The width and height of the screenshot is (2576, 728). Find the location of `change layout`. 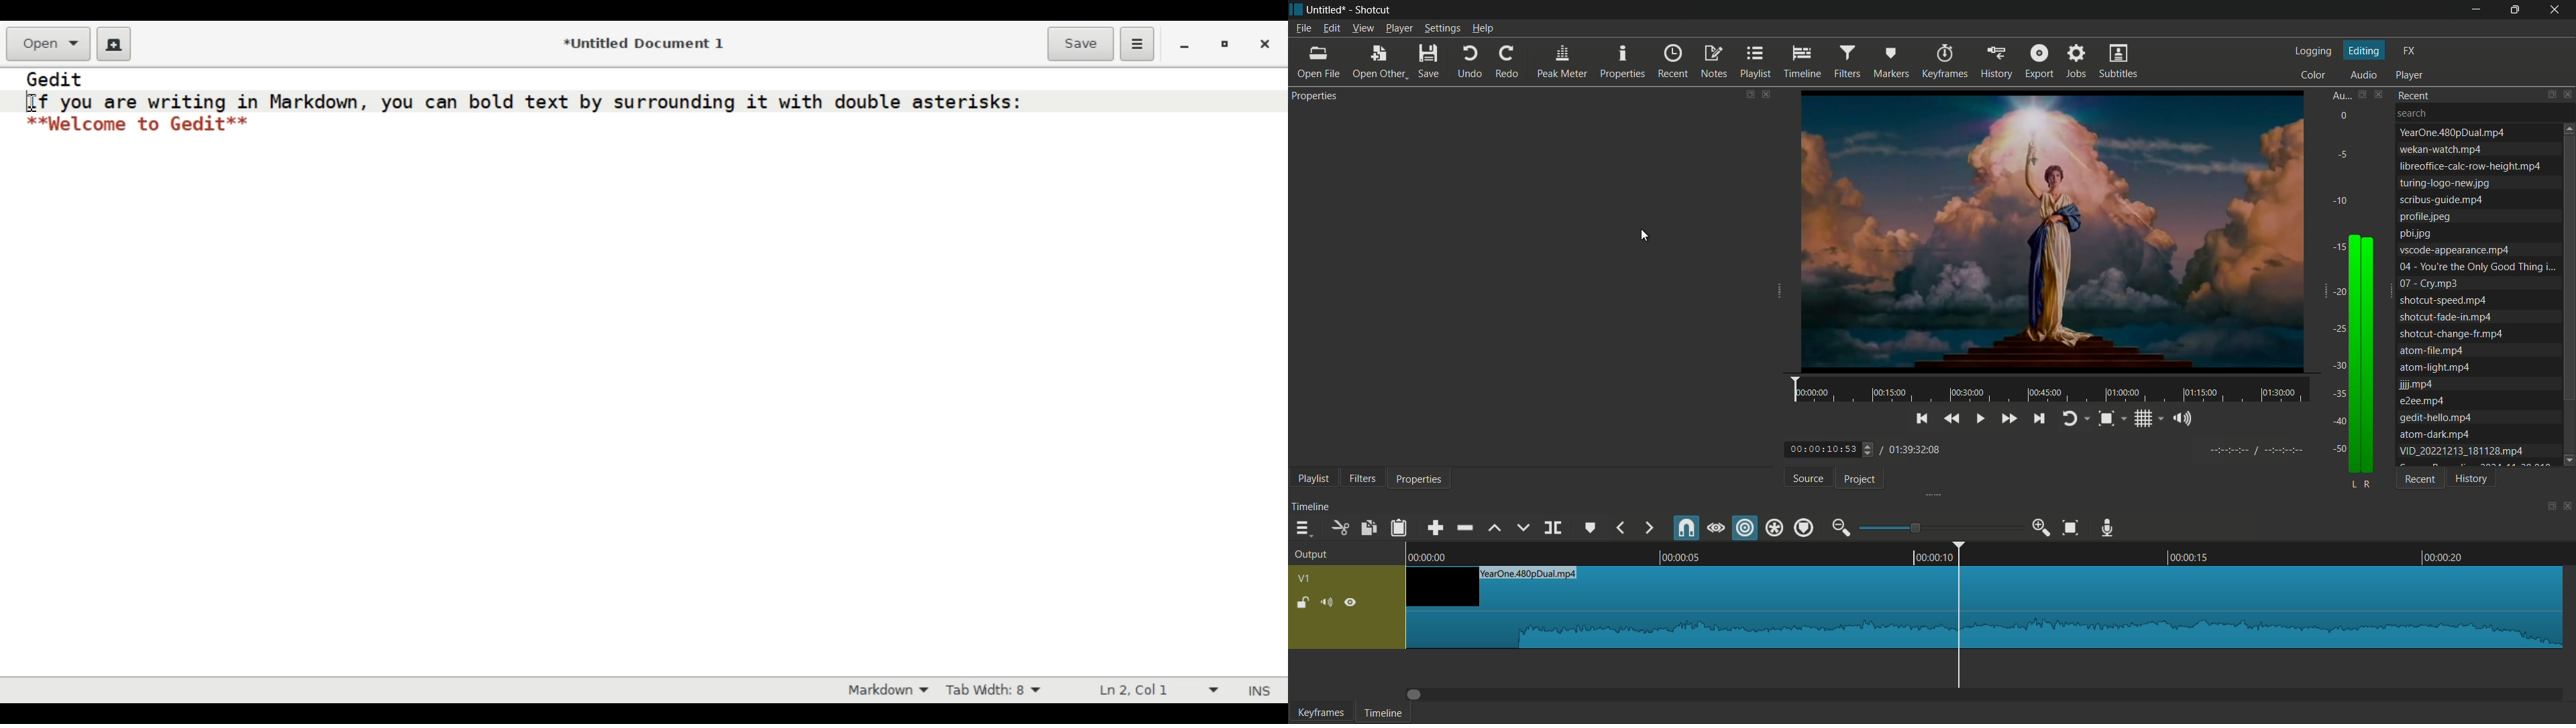

change layout is located at coordinates (2547, 507).